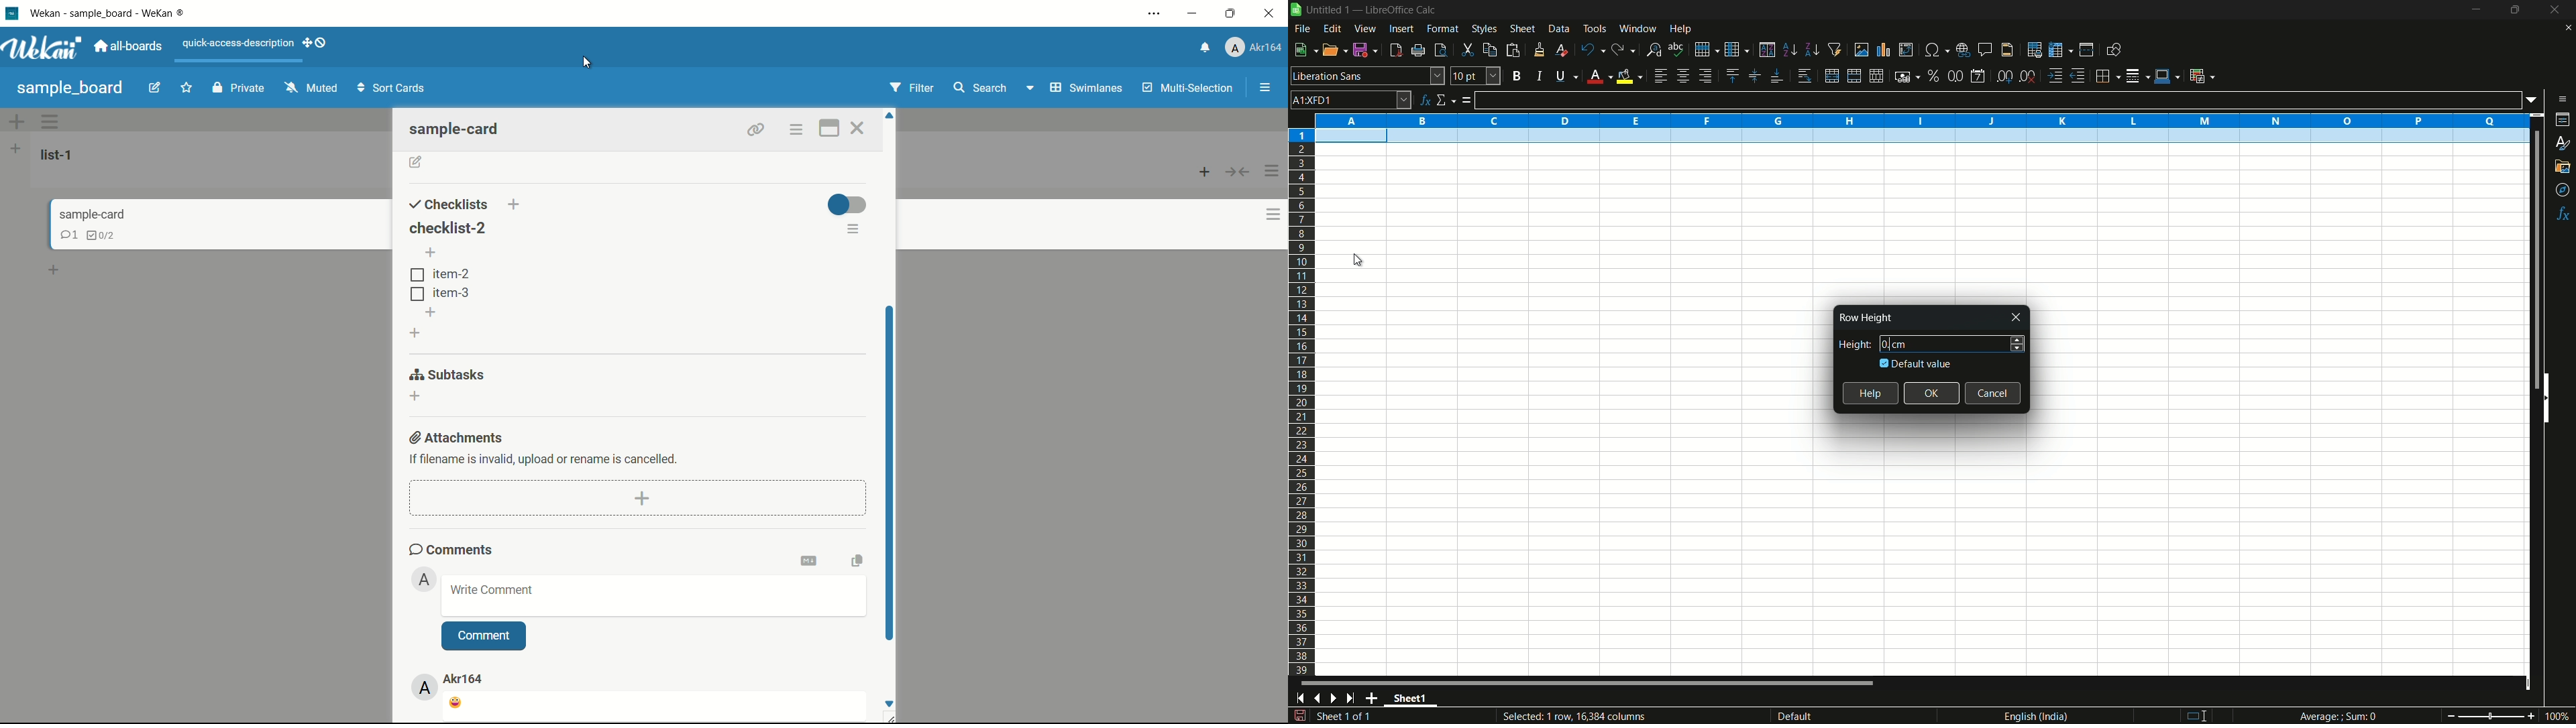 The height and width of the screenshot is (728, 2576). What do you see at coordinates (1466, 101) in the screenshot?
I see `formula` at bounding box center [1466, 101].